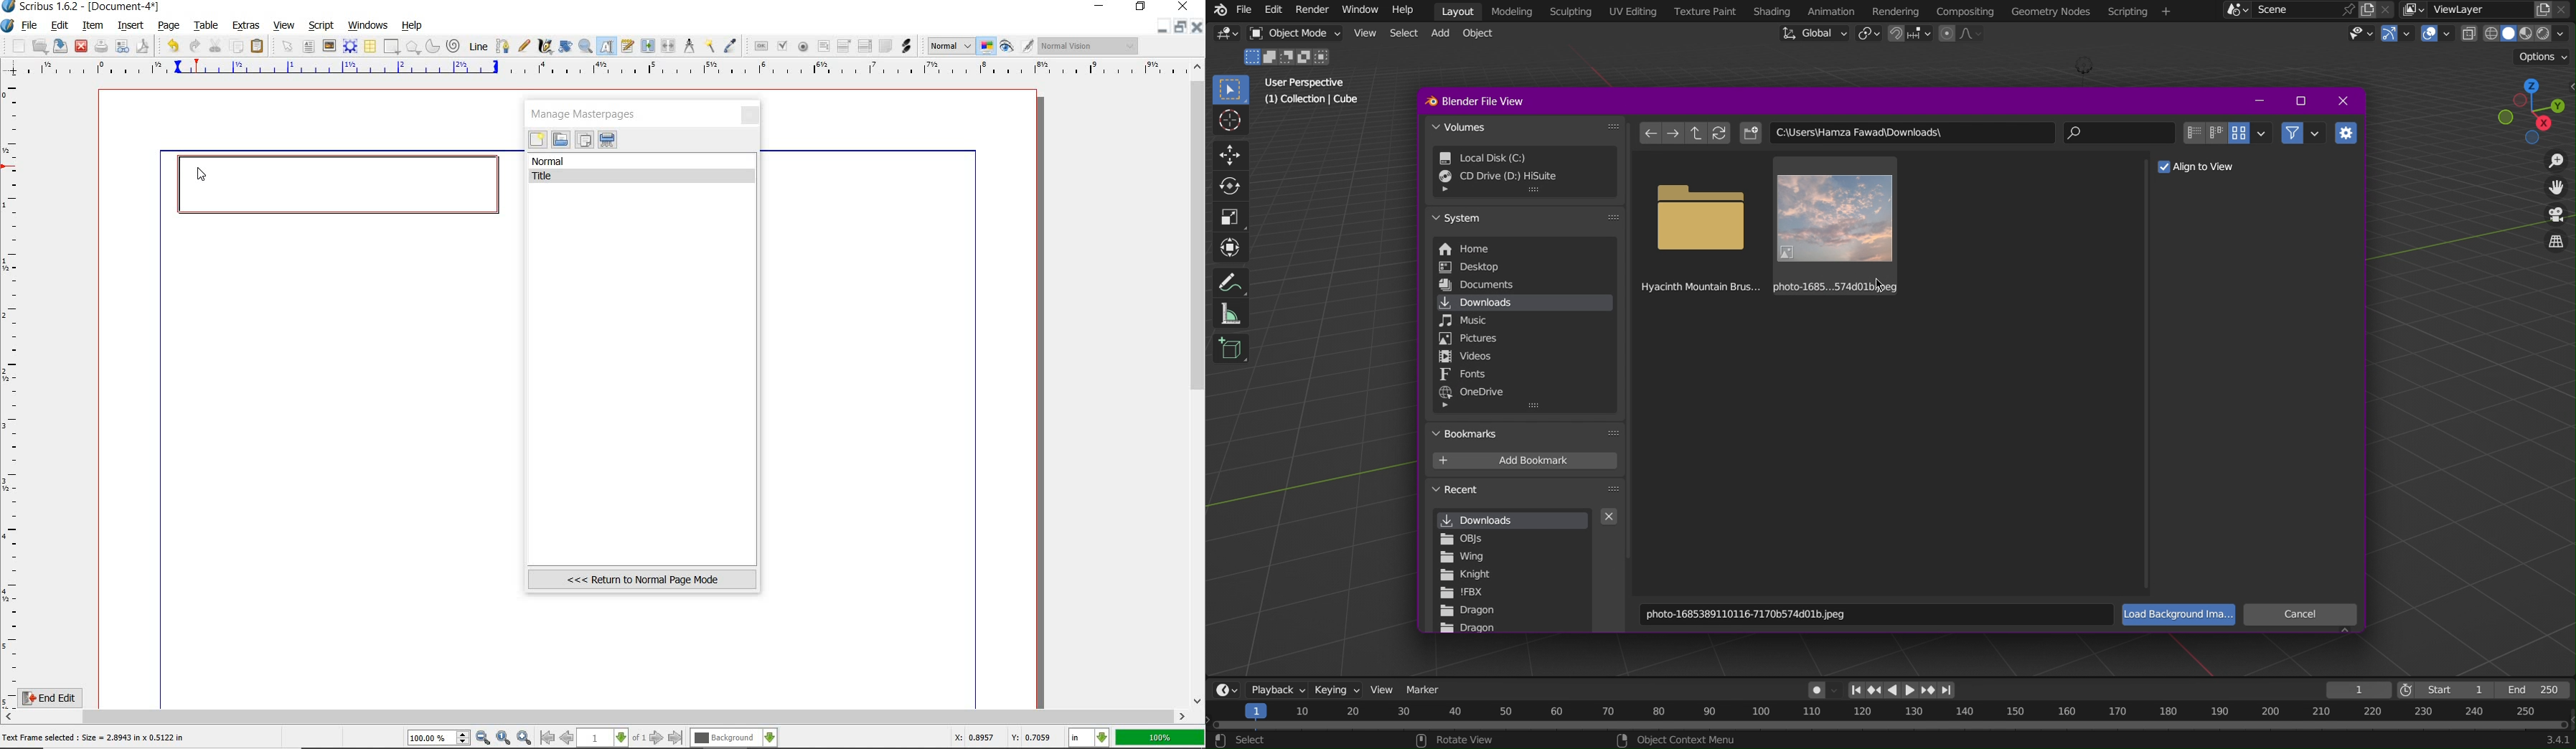 This screenshot has width=2576, height=756. I want to click on 100.00%, so click(440, 738).